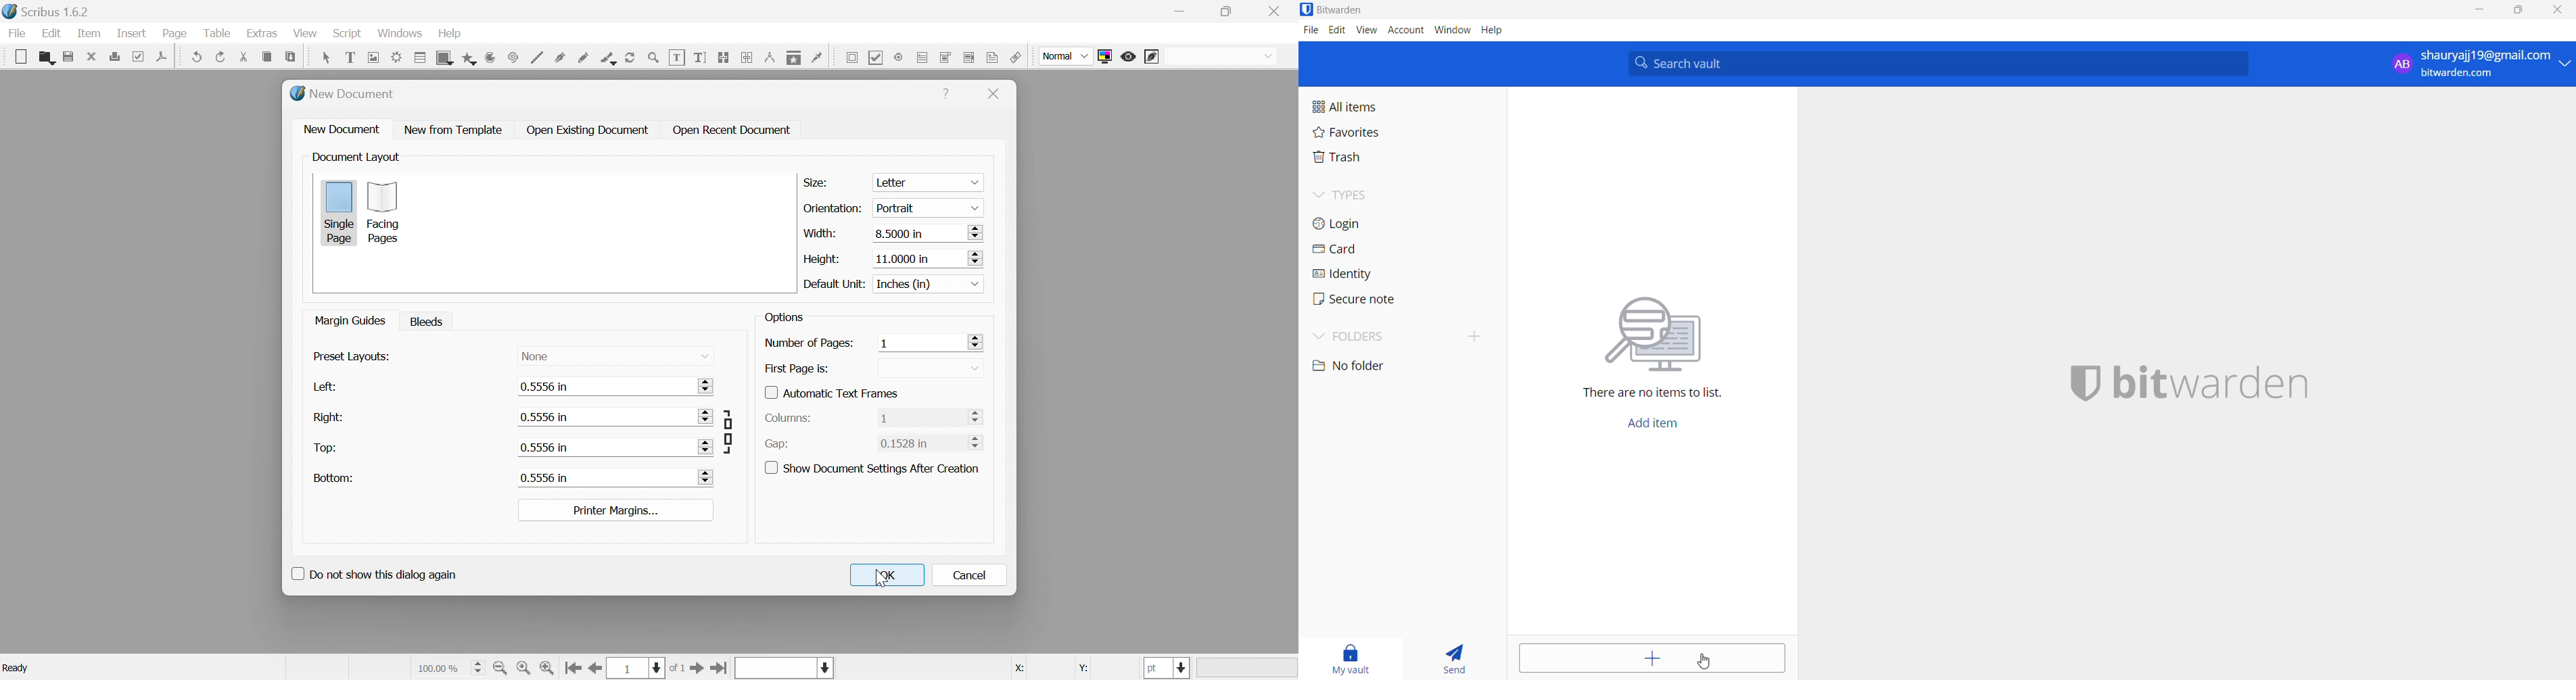 Image resolution: width=2576 pixels, height=700 pixels. Describe the element at coordinates (220, 56) in the screenshot. I see `redo` at that location.